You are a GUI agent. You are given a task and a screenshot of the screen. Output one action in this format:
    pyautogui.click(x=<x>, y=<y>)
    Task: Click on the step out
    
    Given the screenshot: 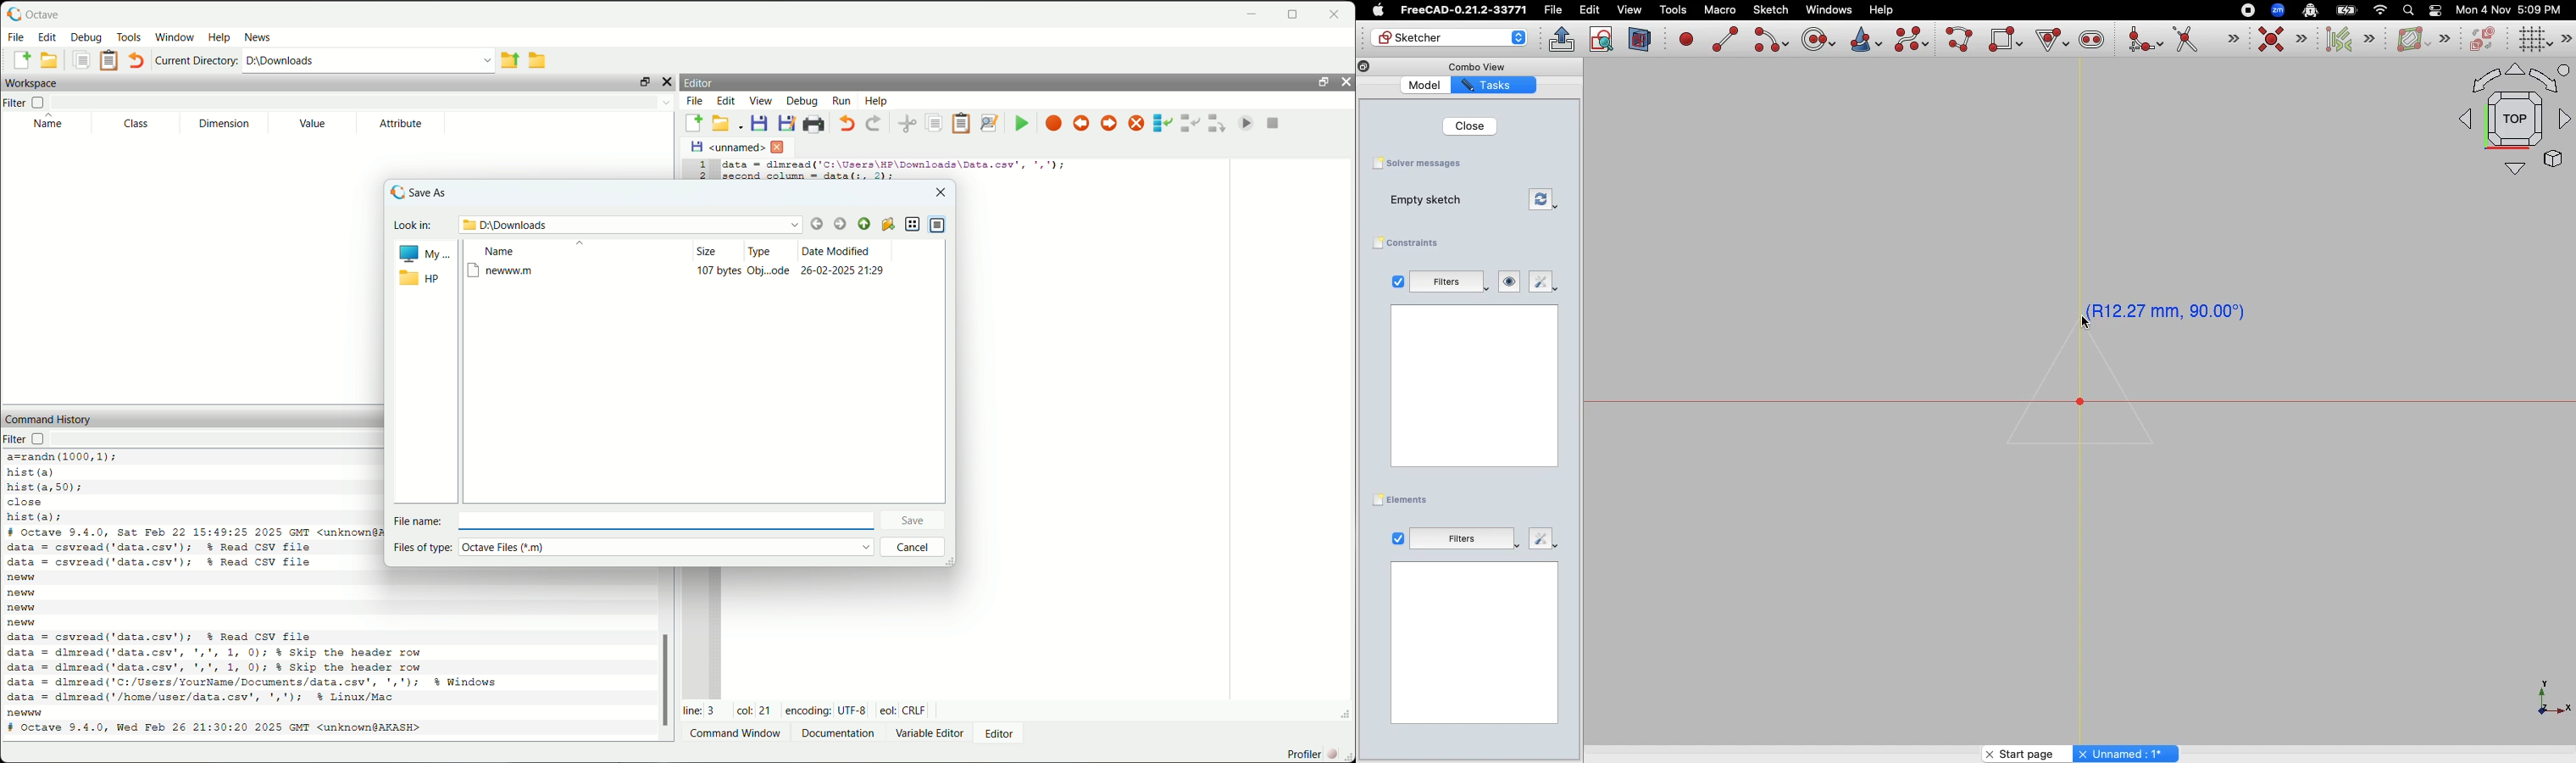 What is the action you would take?
    pyautogui.click(x=1215, y=125)
    